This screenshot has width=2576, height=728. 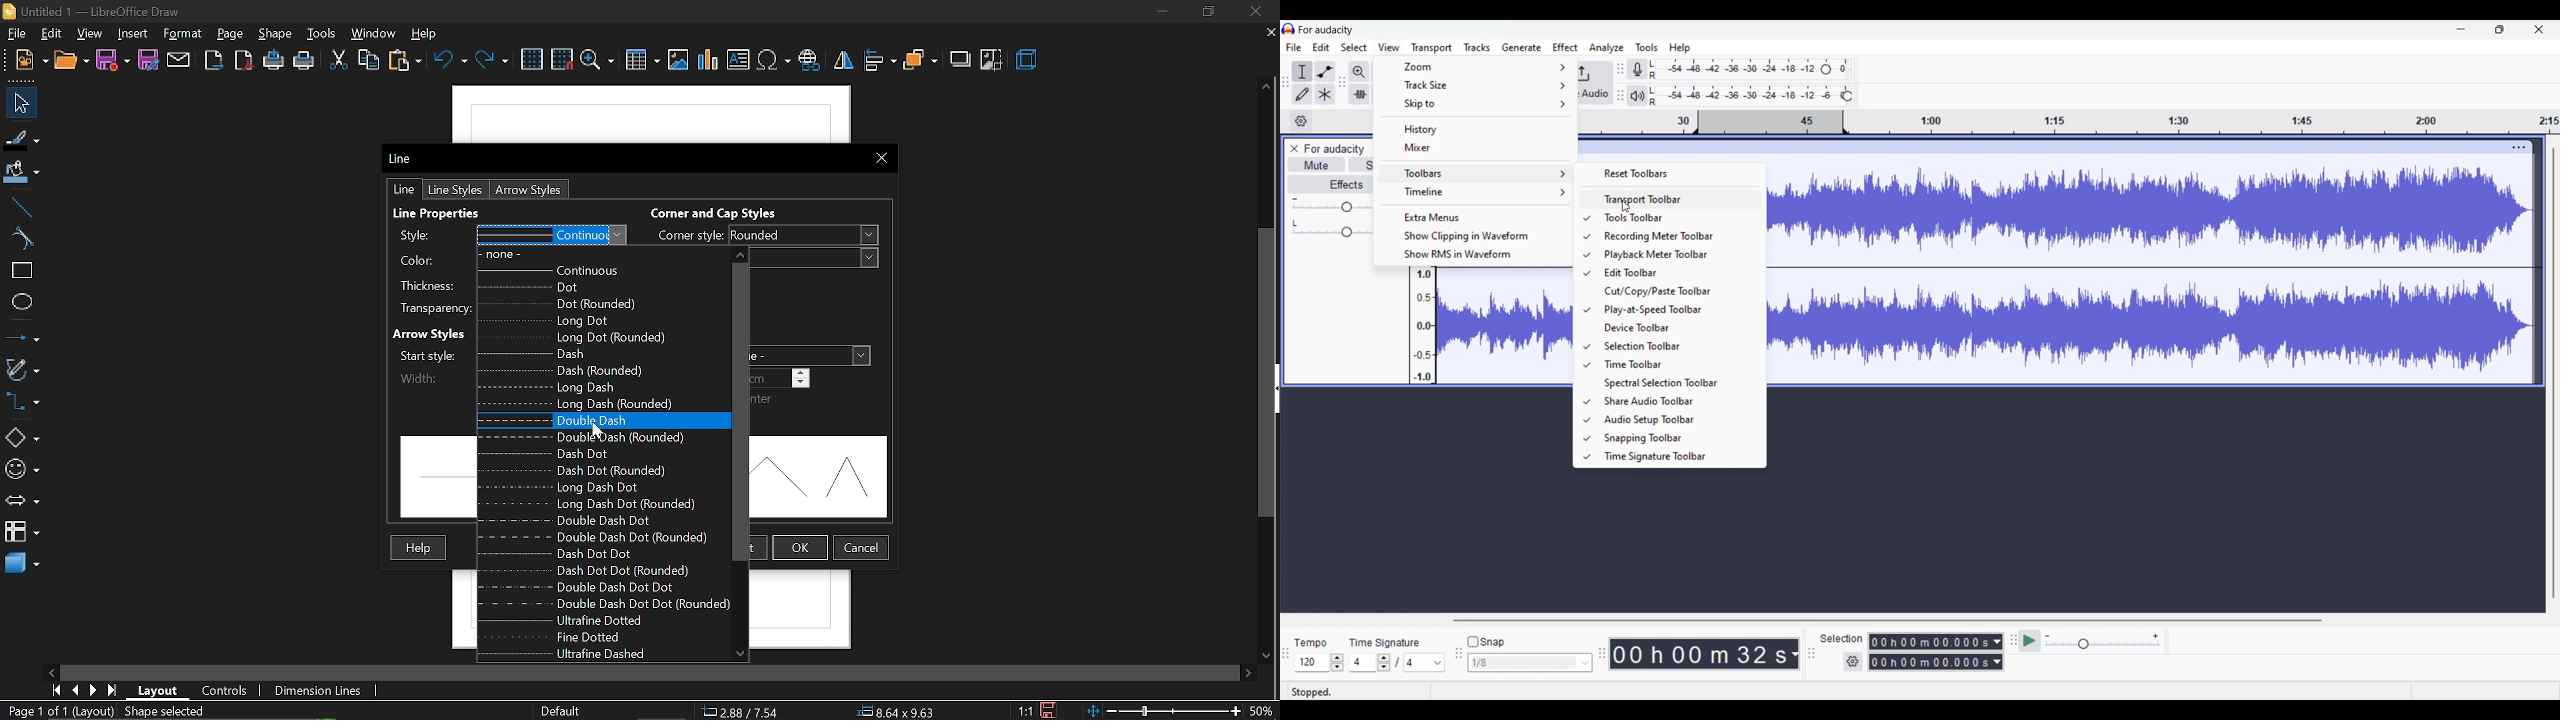 What do you see at coordinates (1885, 620) in the screenshot?
I see `Horizontal slide bar` at bounding box center [1885, 620].